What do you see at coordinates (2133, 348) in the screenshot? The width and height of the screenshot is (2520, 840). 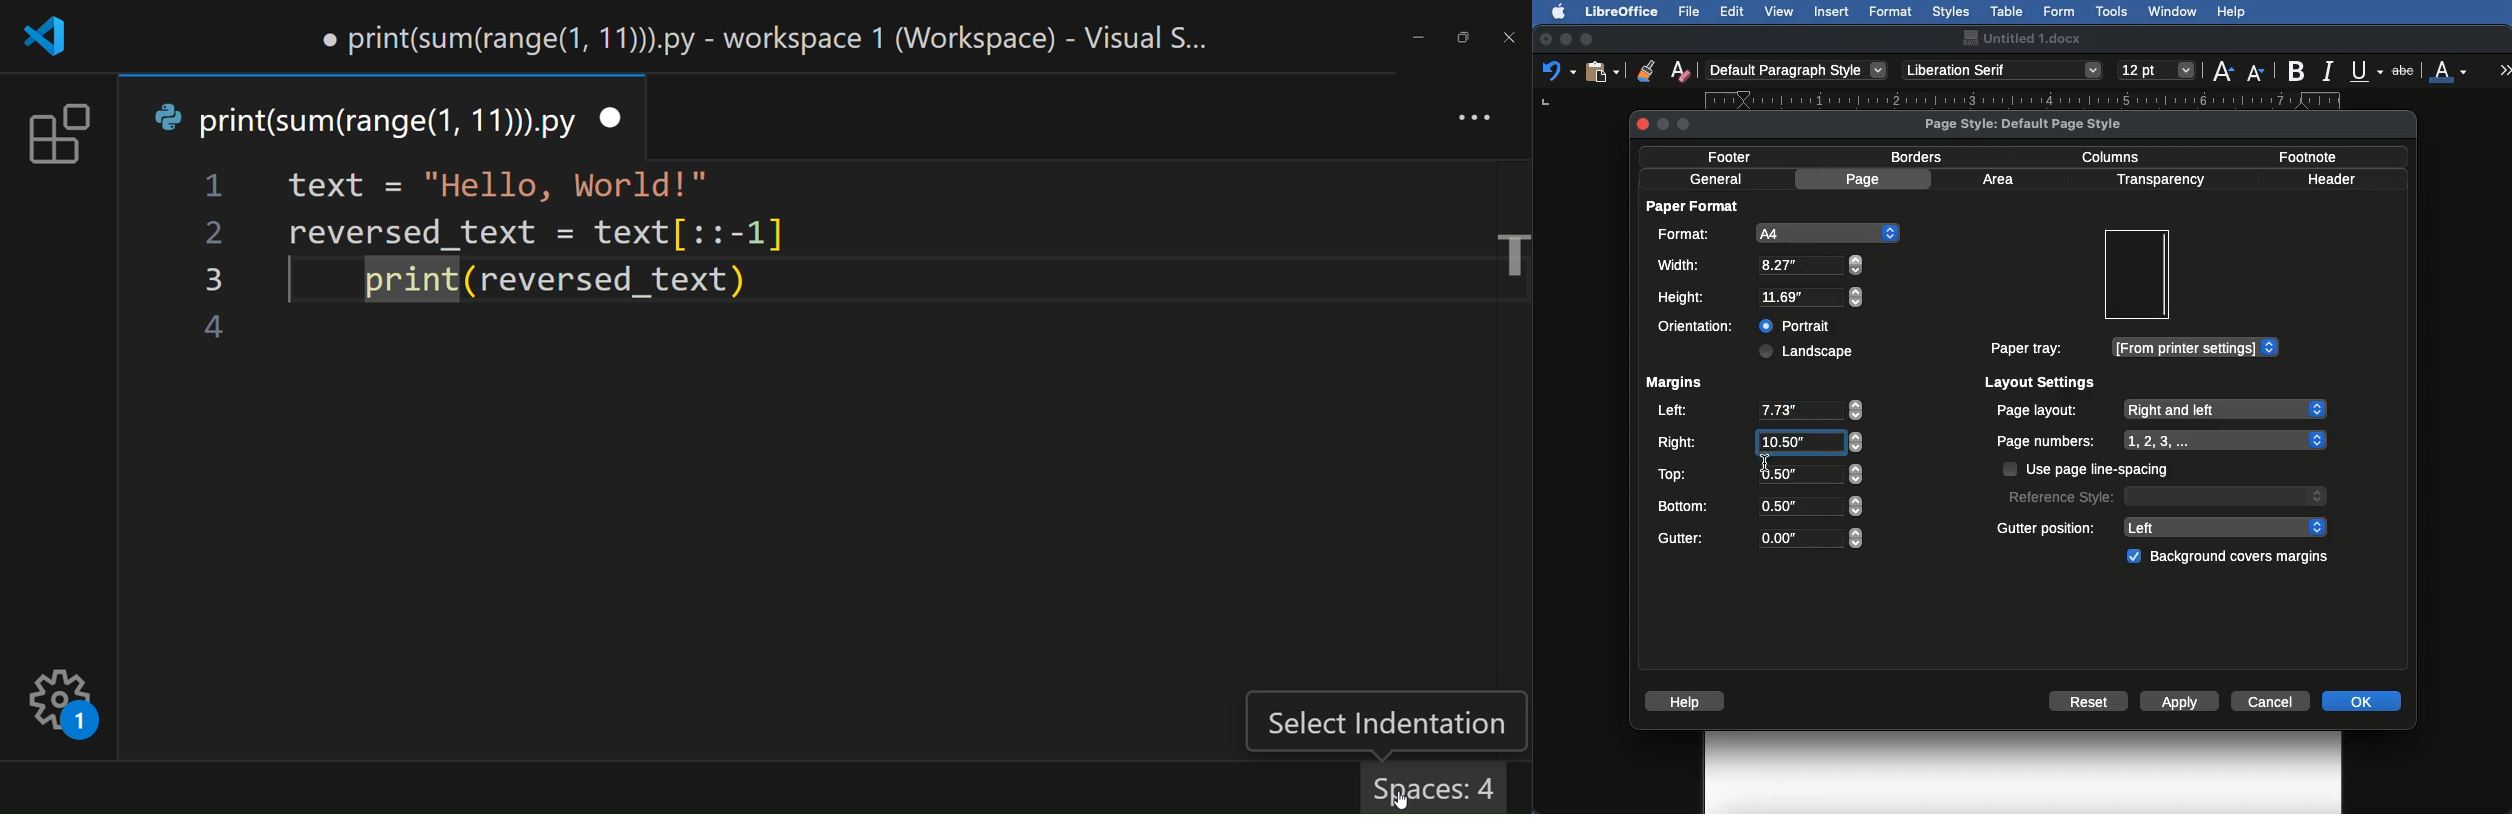 I see `Paper tray` at bounding box center [2133, 348].